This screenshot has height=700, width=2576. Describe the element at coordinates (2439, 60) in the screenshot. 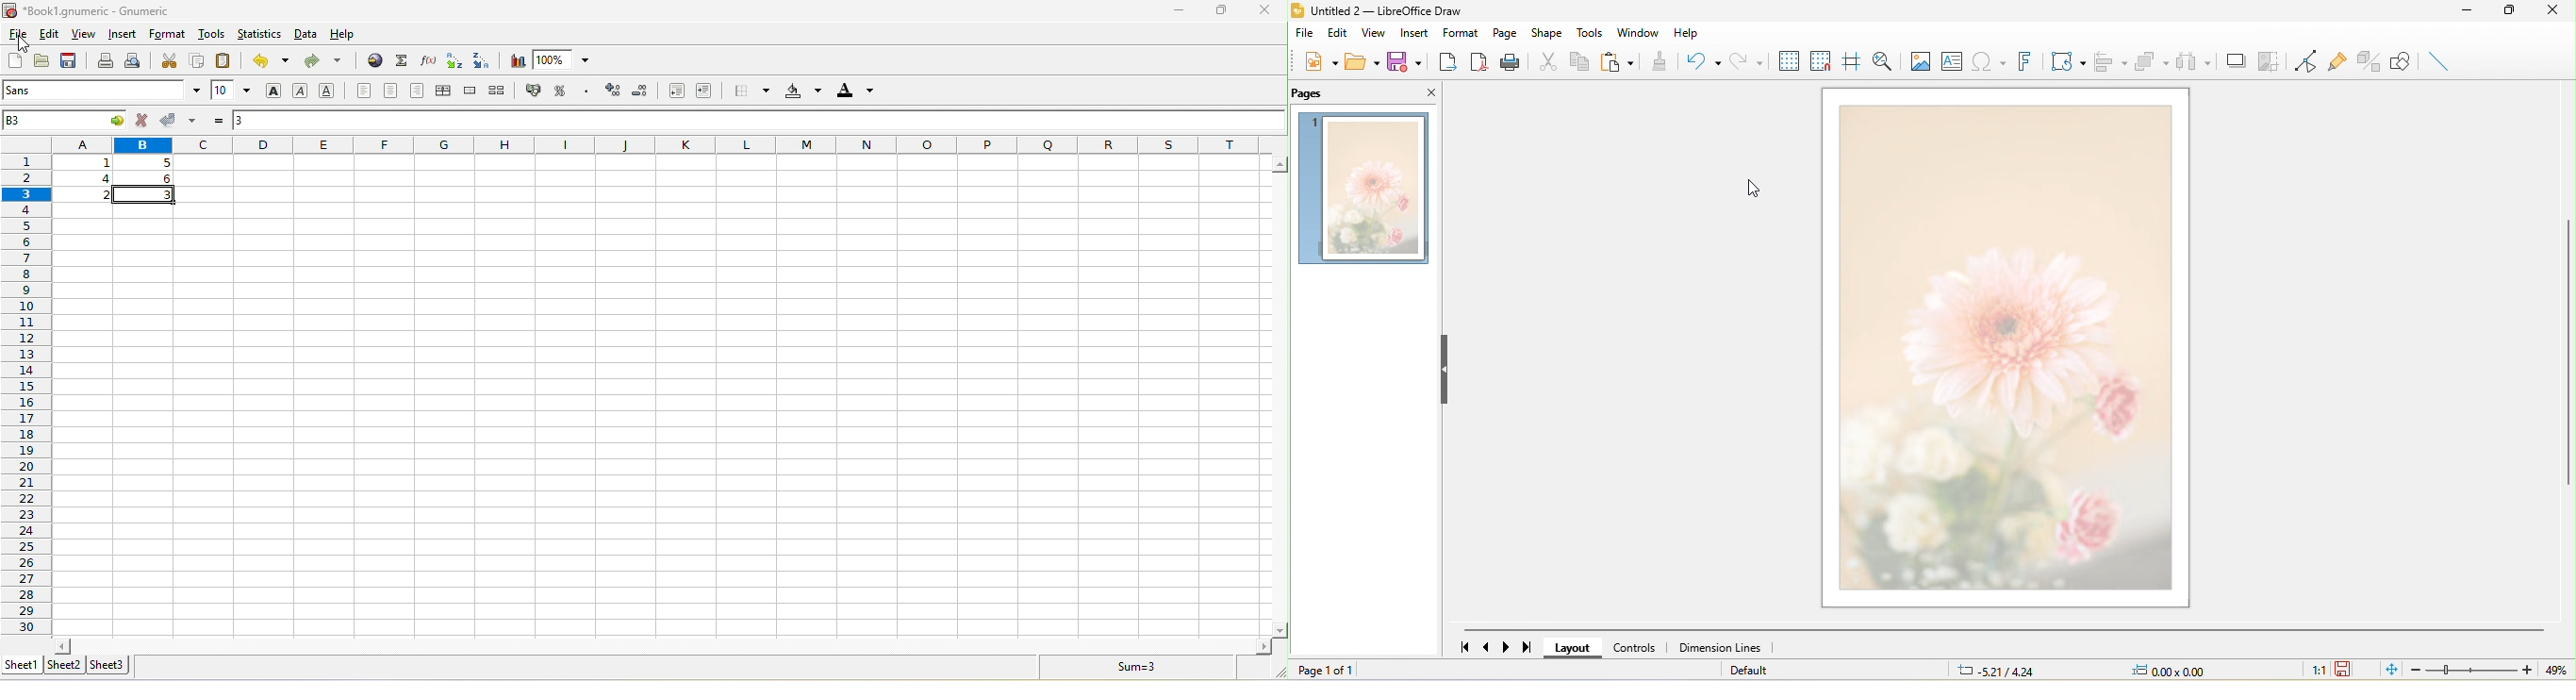

I see `insert line` at that location.